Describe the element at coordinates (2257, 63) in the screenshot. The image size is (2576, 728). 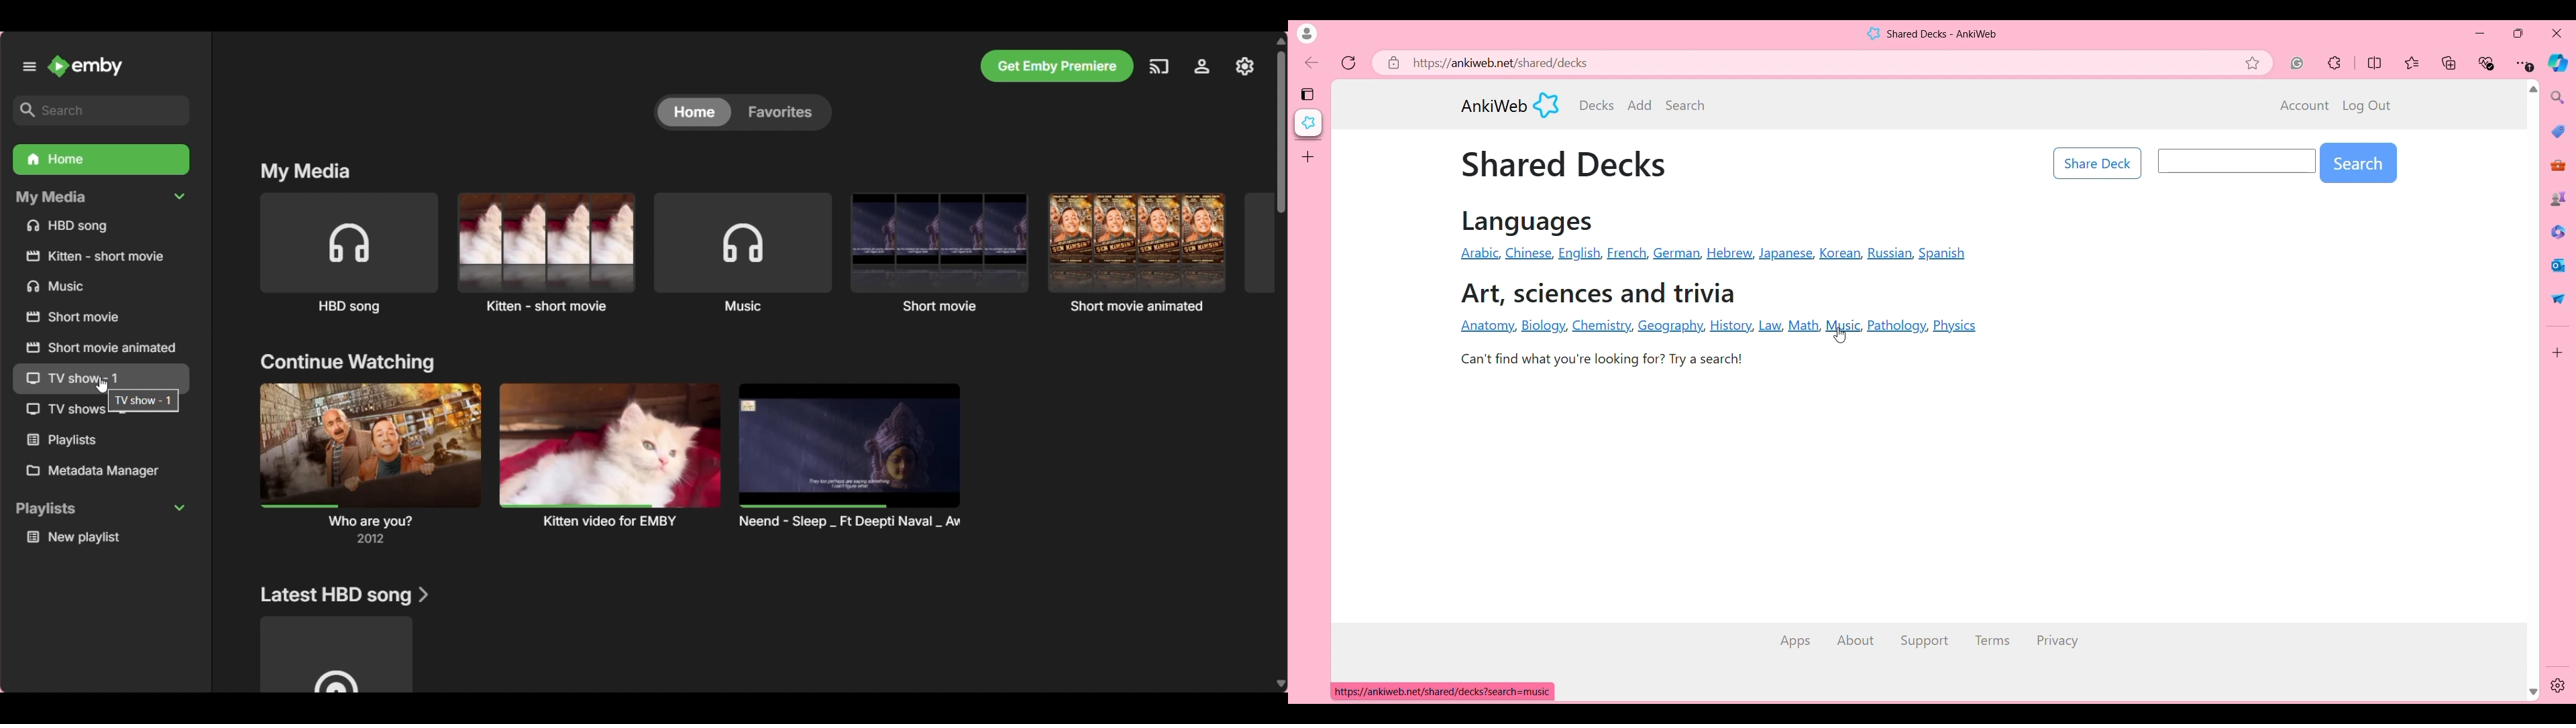
I see `Add current page to favorites` at that location.